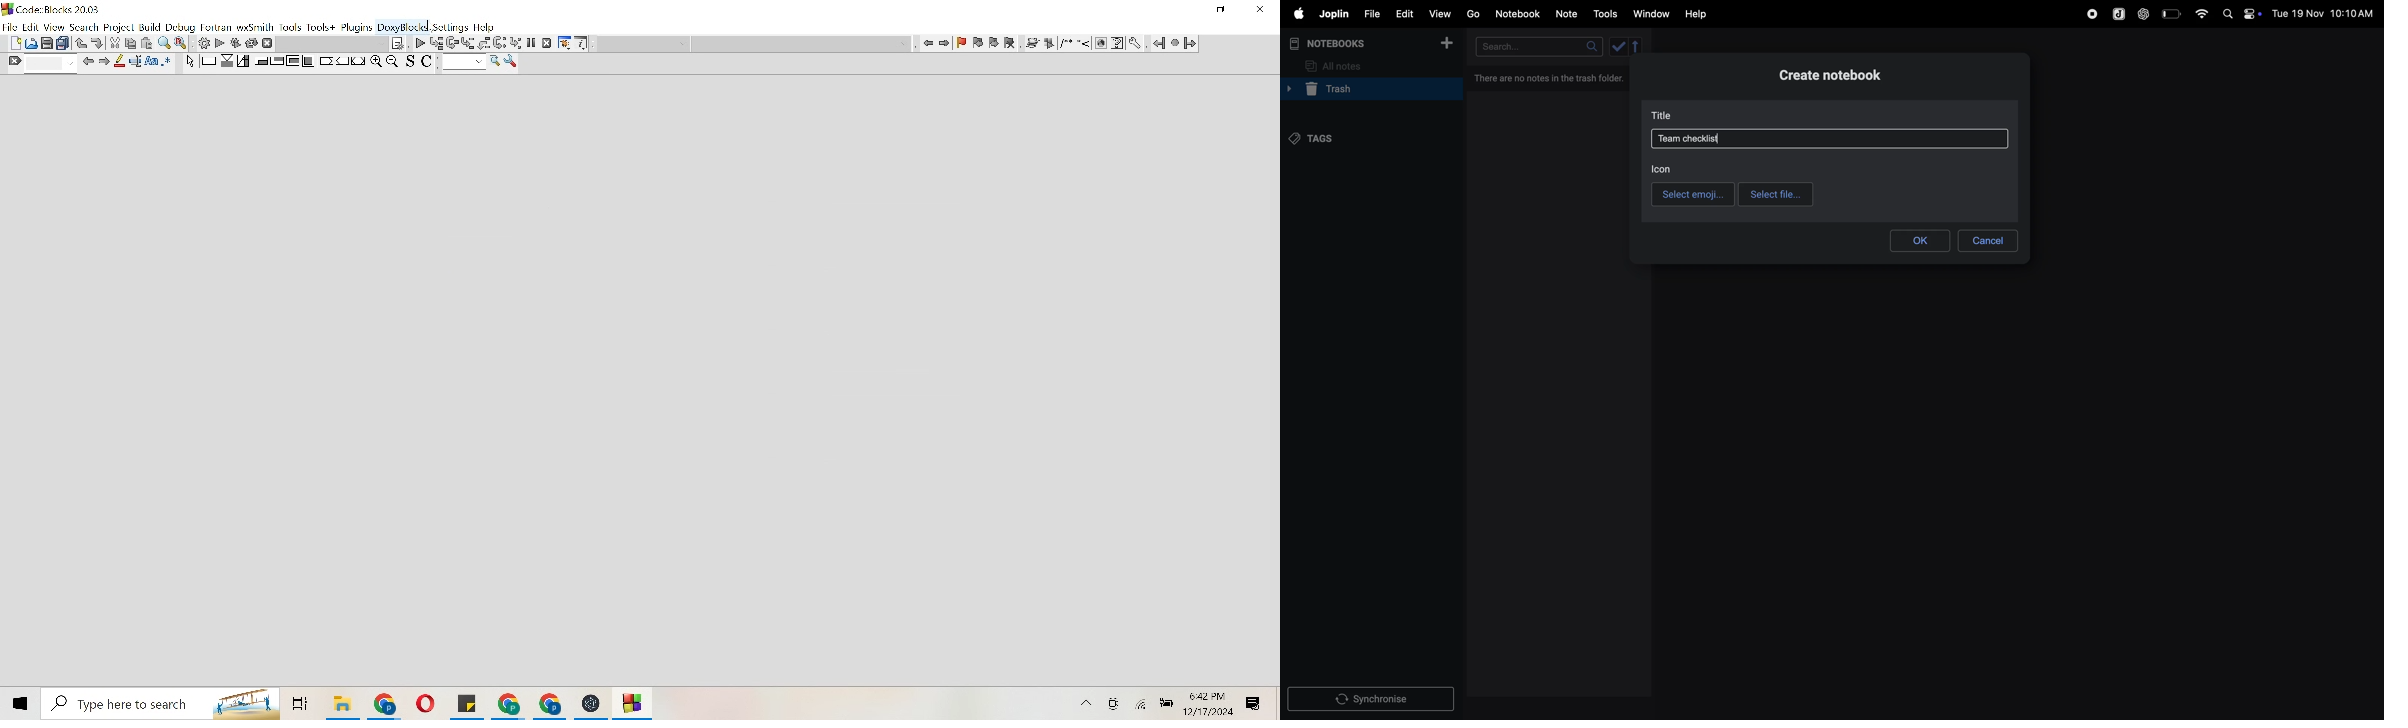  What do you see at coordinates (2226, 13) in the screenshot?
I see `search` at bounding box center [2226, 13].